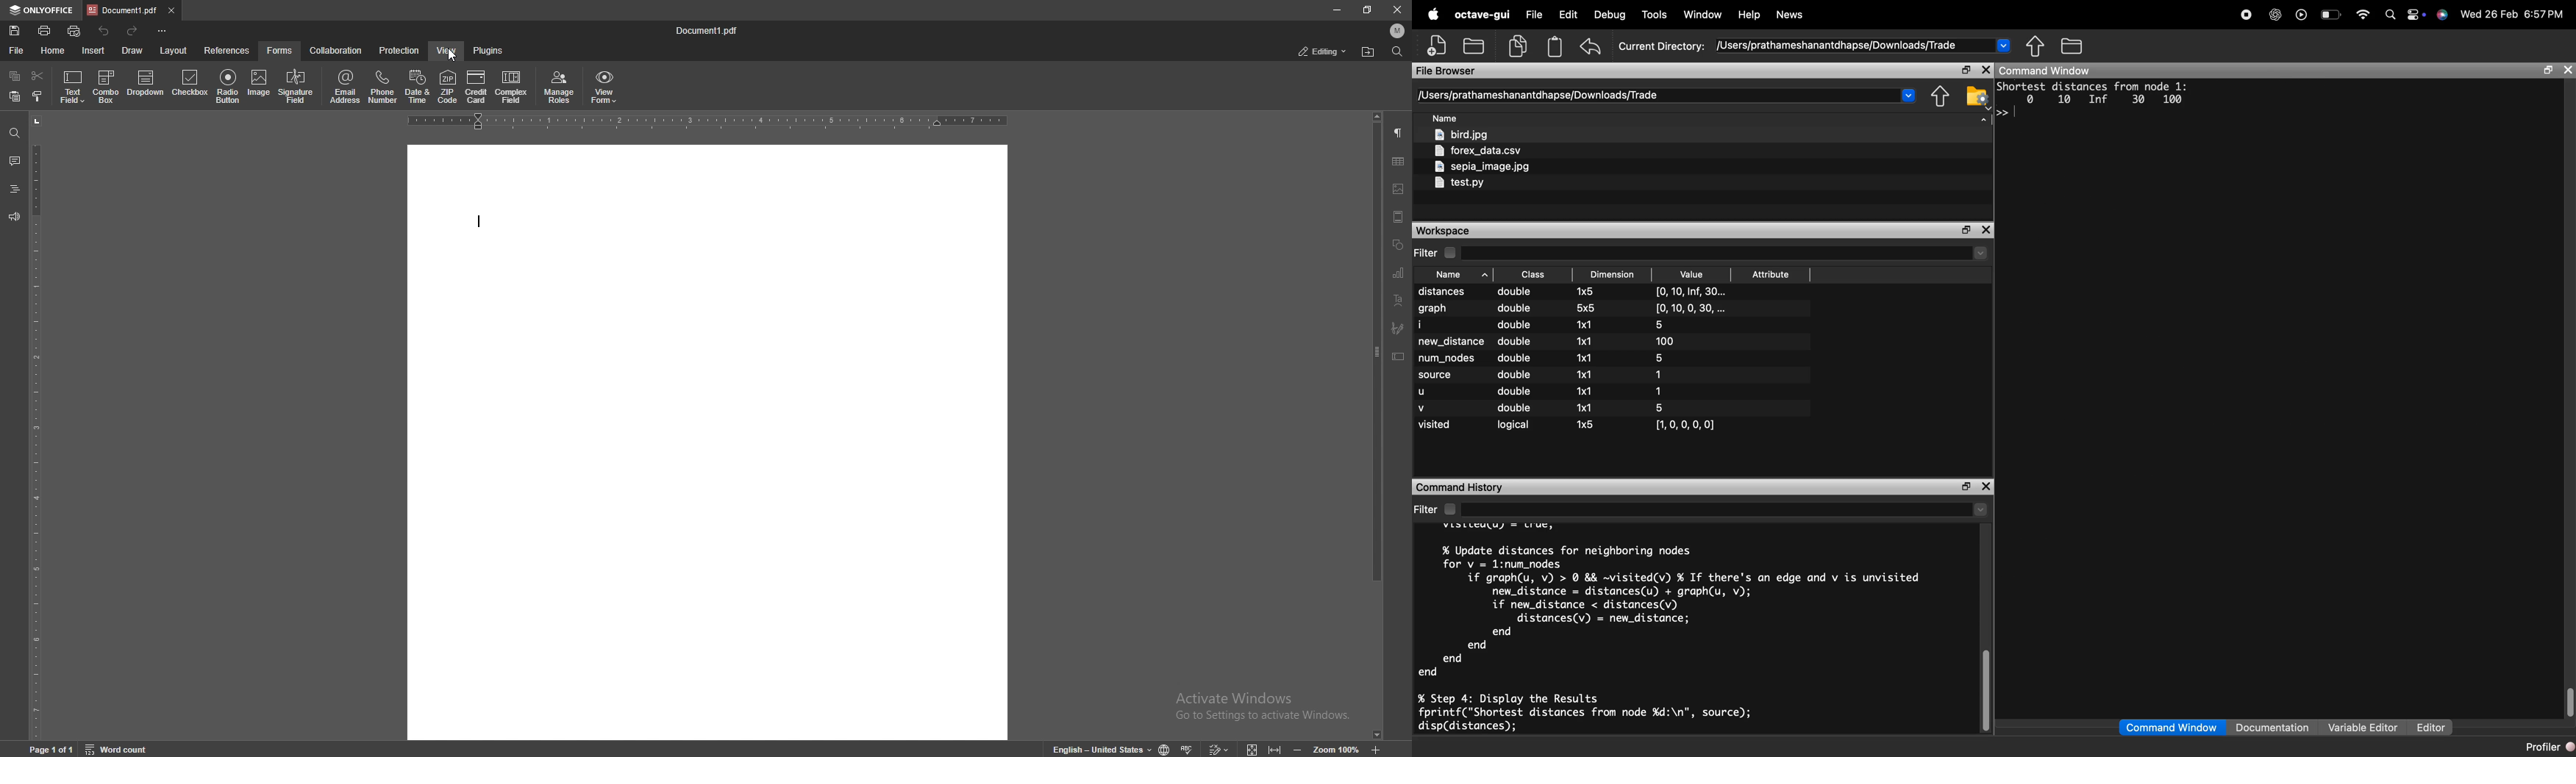 Image resolution: width=2576 pixels, height=784 pixels. I want to click on zoom, so click(1338, 750).